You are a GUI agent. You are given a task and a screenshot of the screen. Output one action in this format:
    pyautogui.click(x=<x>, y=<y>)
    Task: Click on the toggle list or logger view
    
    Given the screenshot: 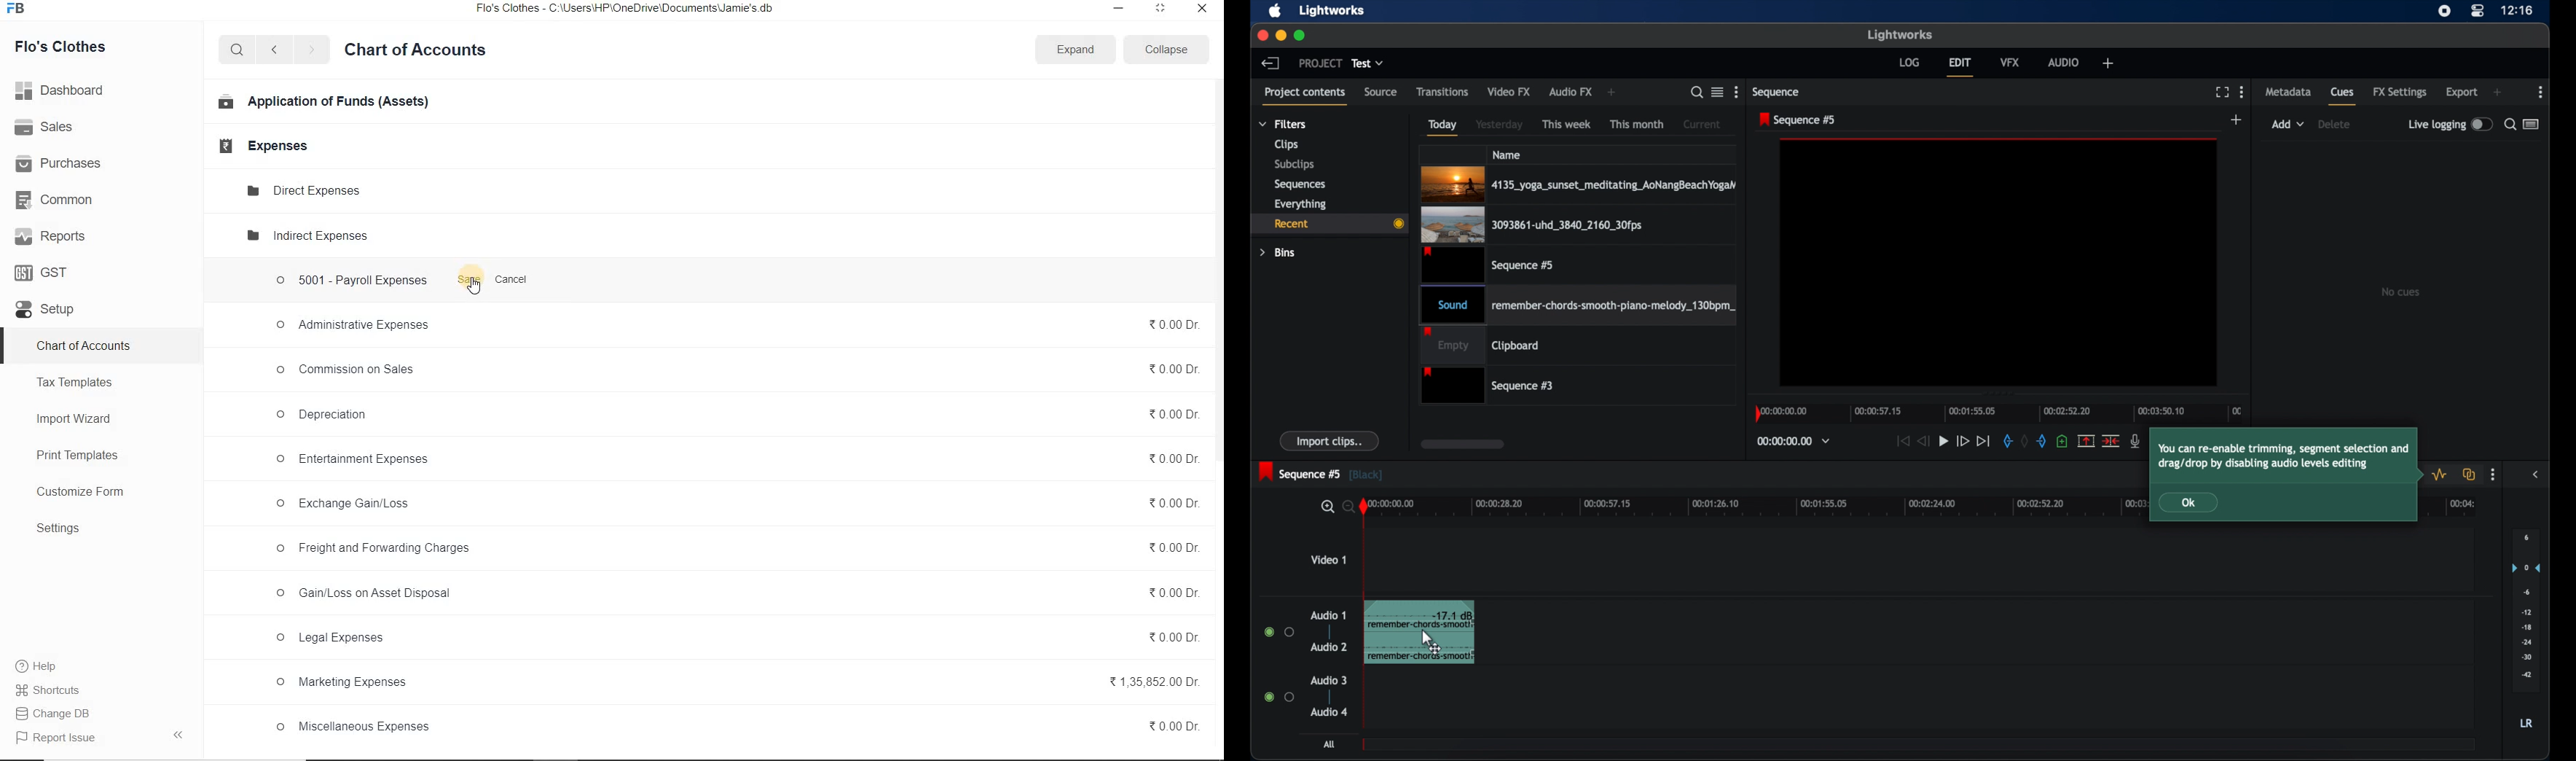 What is the action you would take?
    pyautogui.click(x=2532, y=124)
    